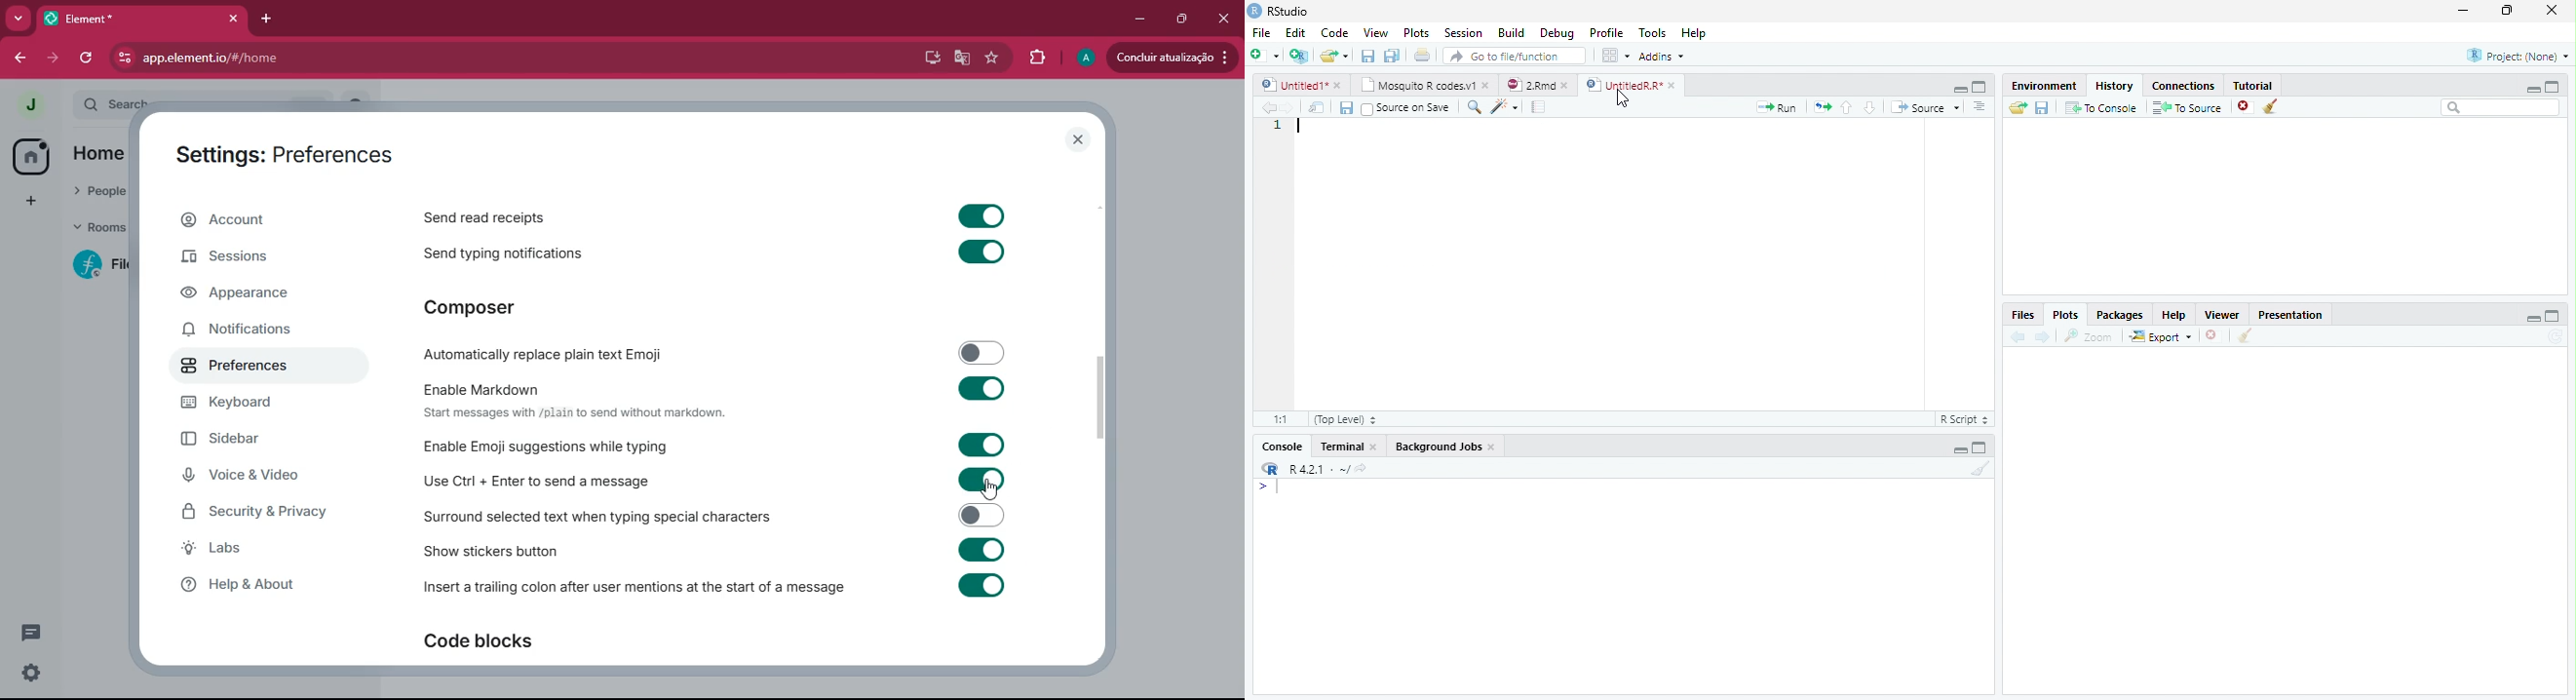 The height and width of the screenshot is (700, 2576). What do you see at coordinates (2115, 86) in the screenshot?
I see `History` at bounding box center [2115, 86].